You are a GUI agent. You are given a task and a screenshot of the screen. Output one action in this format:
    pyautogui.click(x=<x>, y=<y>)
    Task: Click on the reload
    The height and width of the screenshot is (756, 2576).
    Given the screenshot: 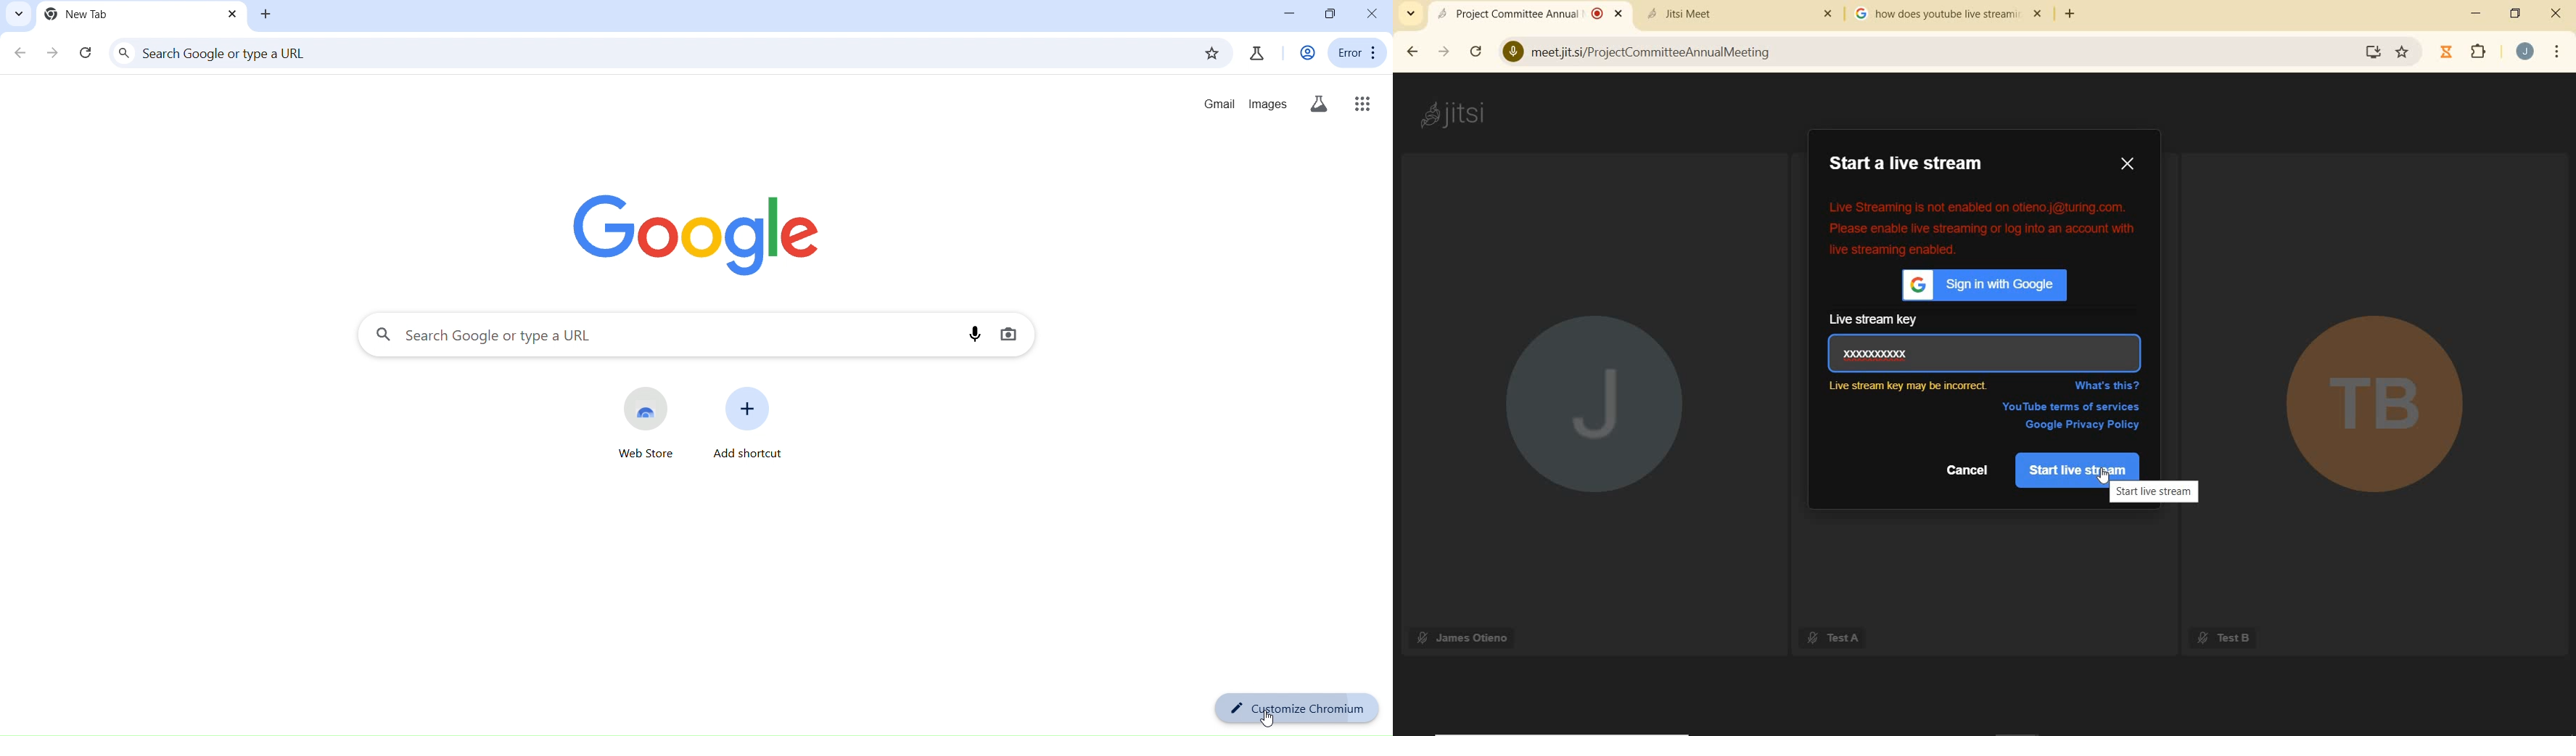 What is the action you would take?
    pyautogui.click(x=1480, y=54)
    